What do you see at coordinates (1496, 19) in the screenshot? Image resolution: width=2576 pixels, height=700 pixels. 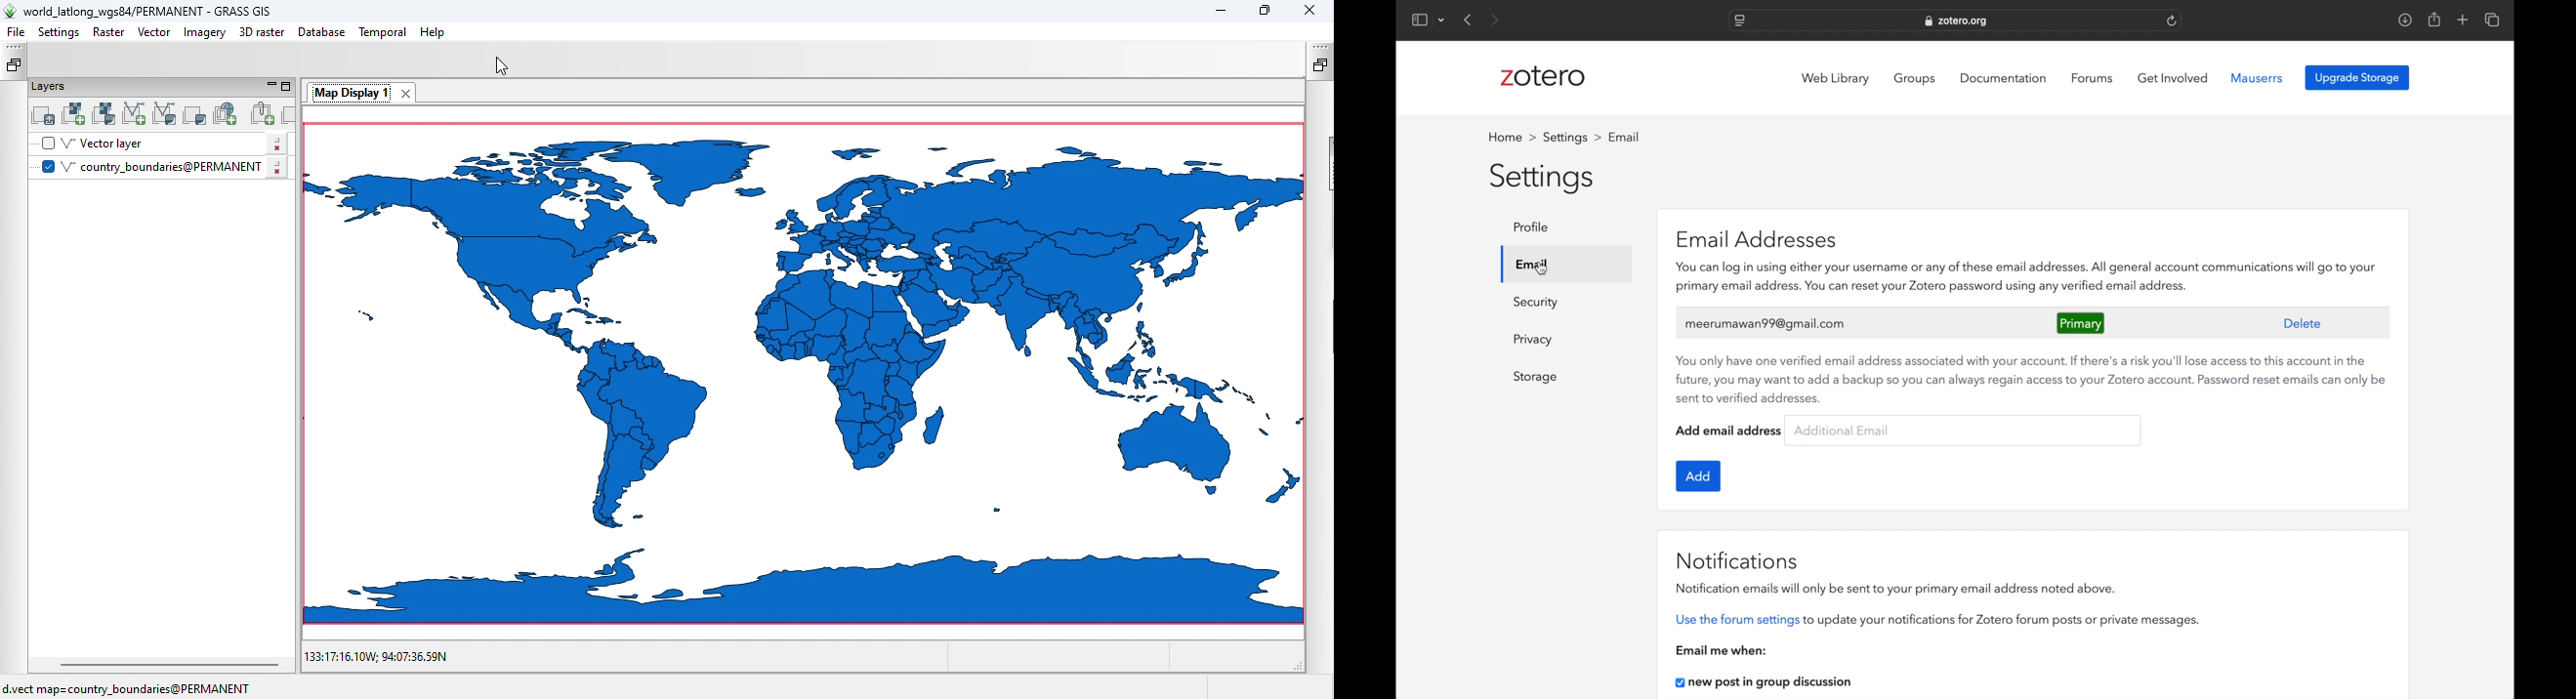 I see `next` at bounding box center [1496, 19].